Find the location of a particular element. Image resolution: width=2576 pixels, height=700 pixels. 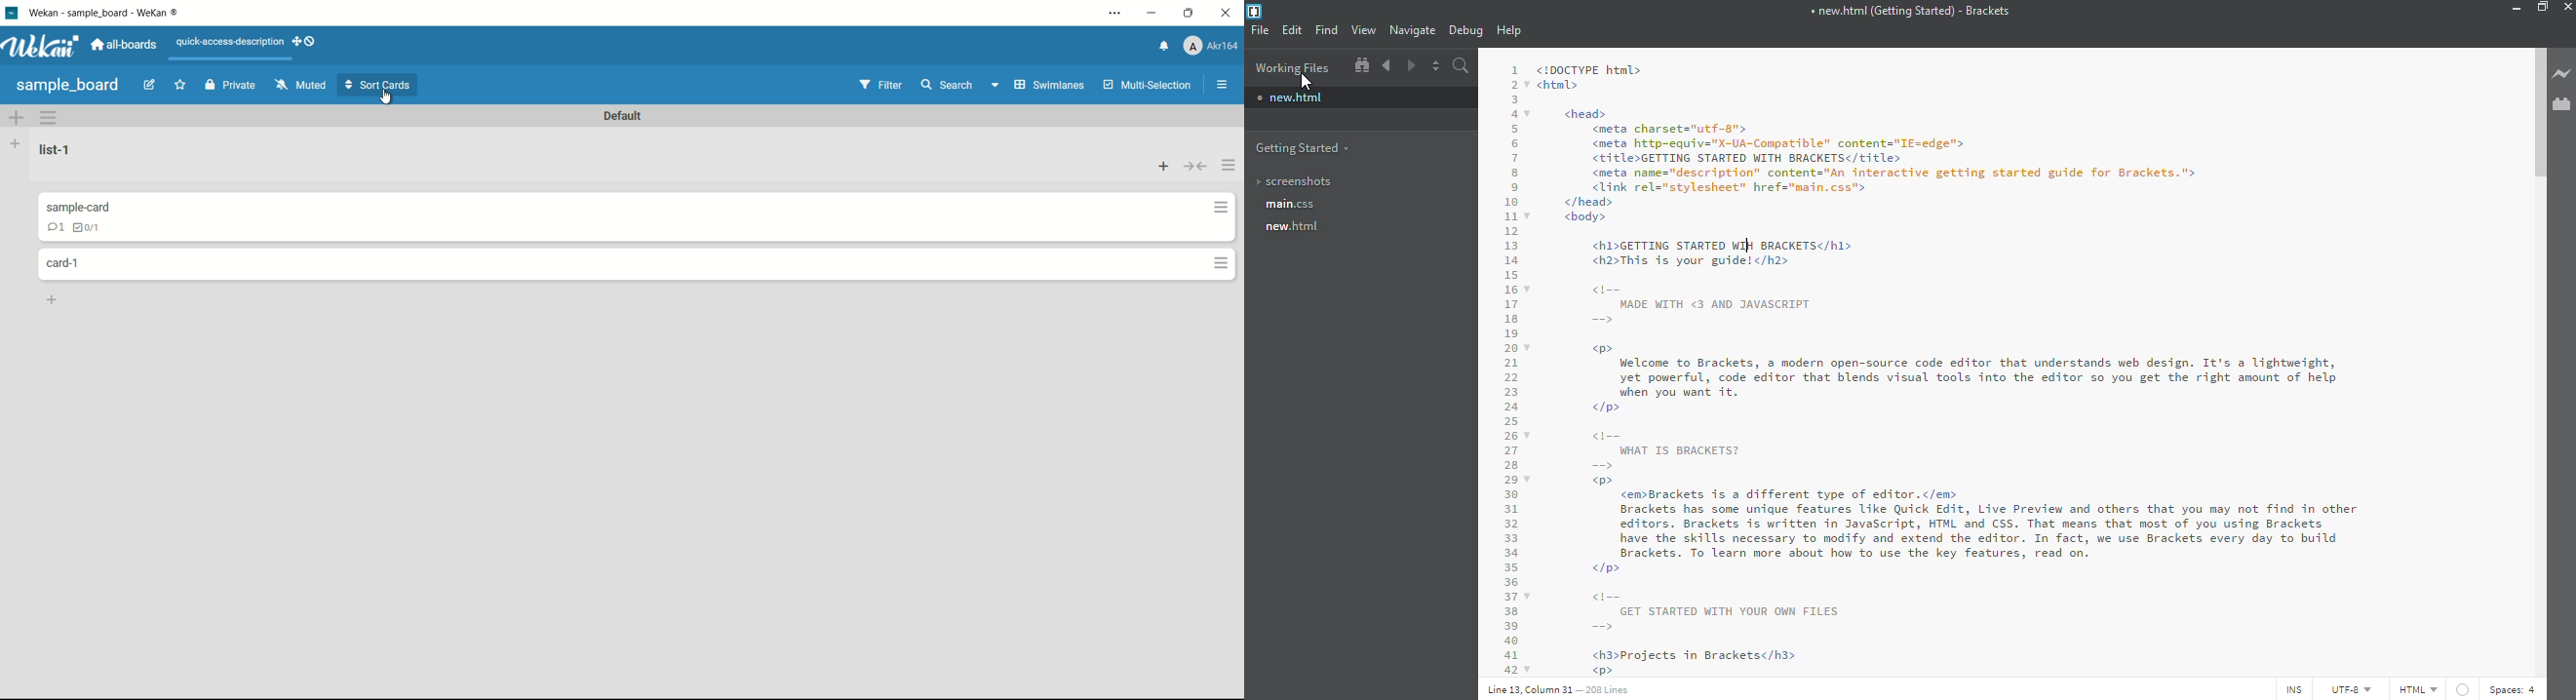

brackets is located at coordinates (1253, 12).